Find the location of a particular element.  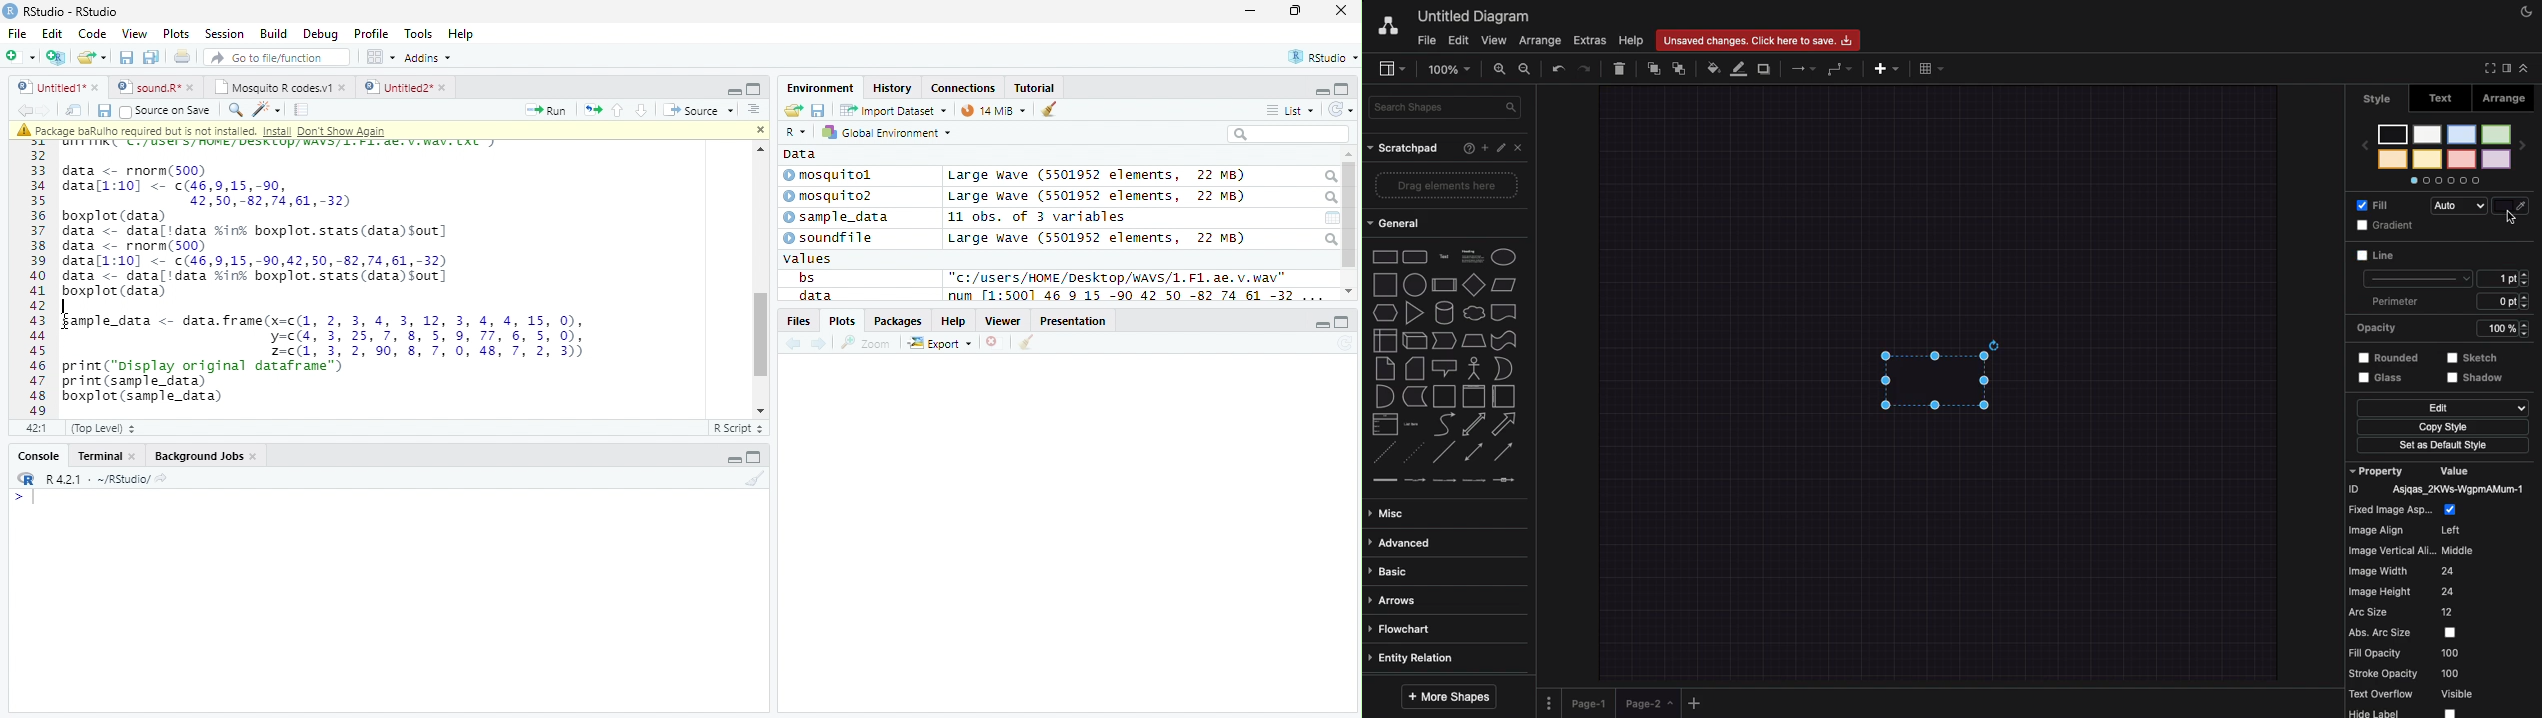

actor is located at coordinates (1474, 367).